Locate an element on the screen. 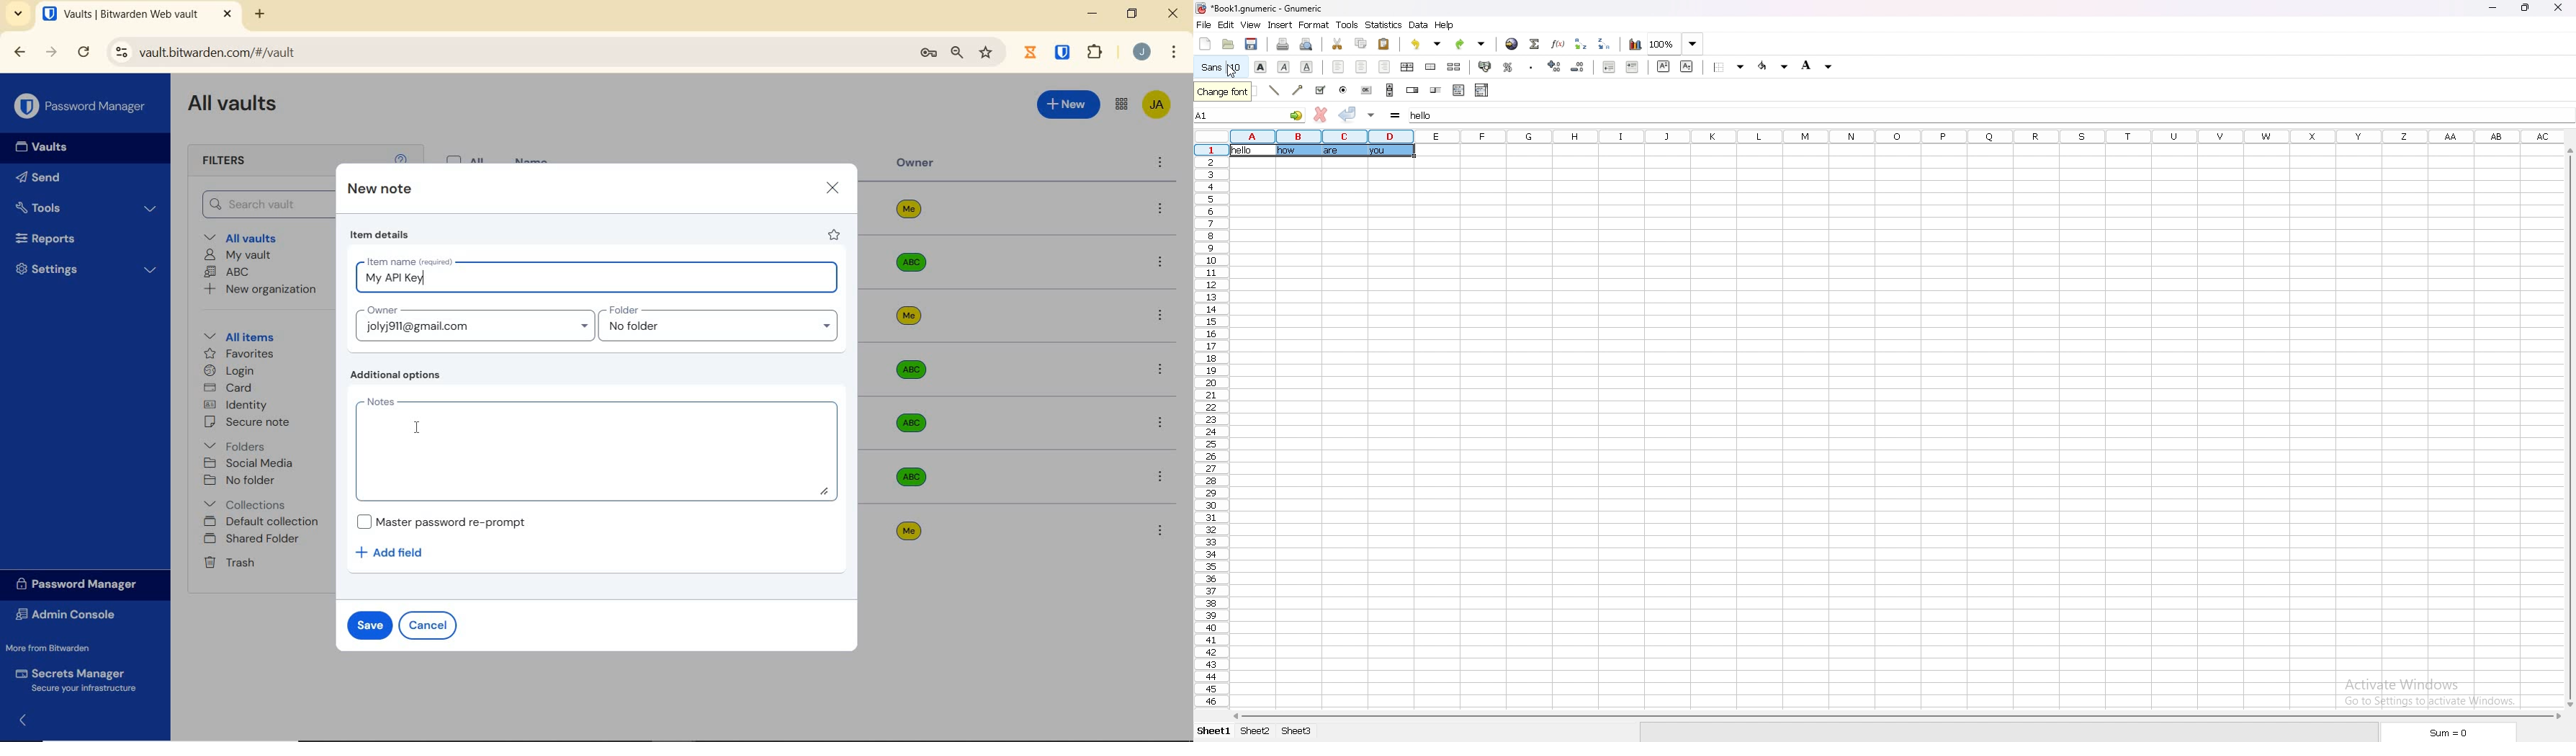 The image size is (2576, 756). All is located at coordinates (468, 157).